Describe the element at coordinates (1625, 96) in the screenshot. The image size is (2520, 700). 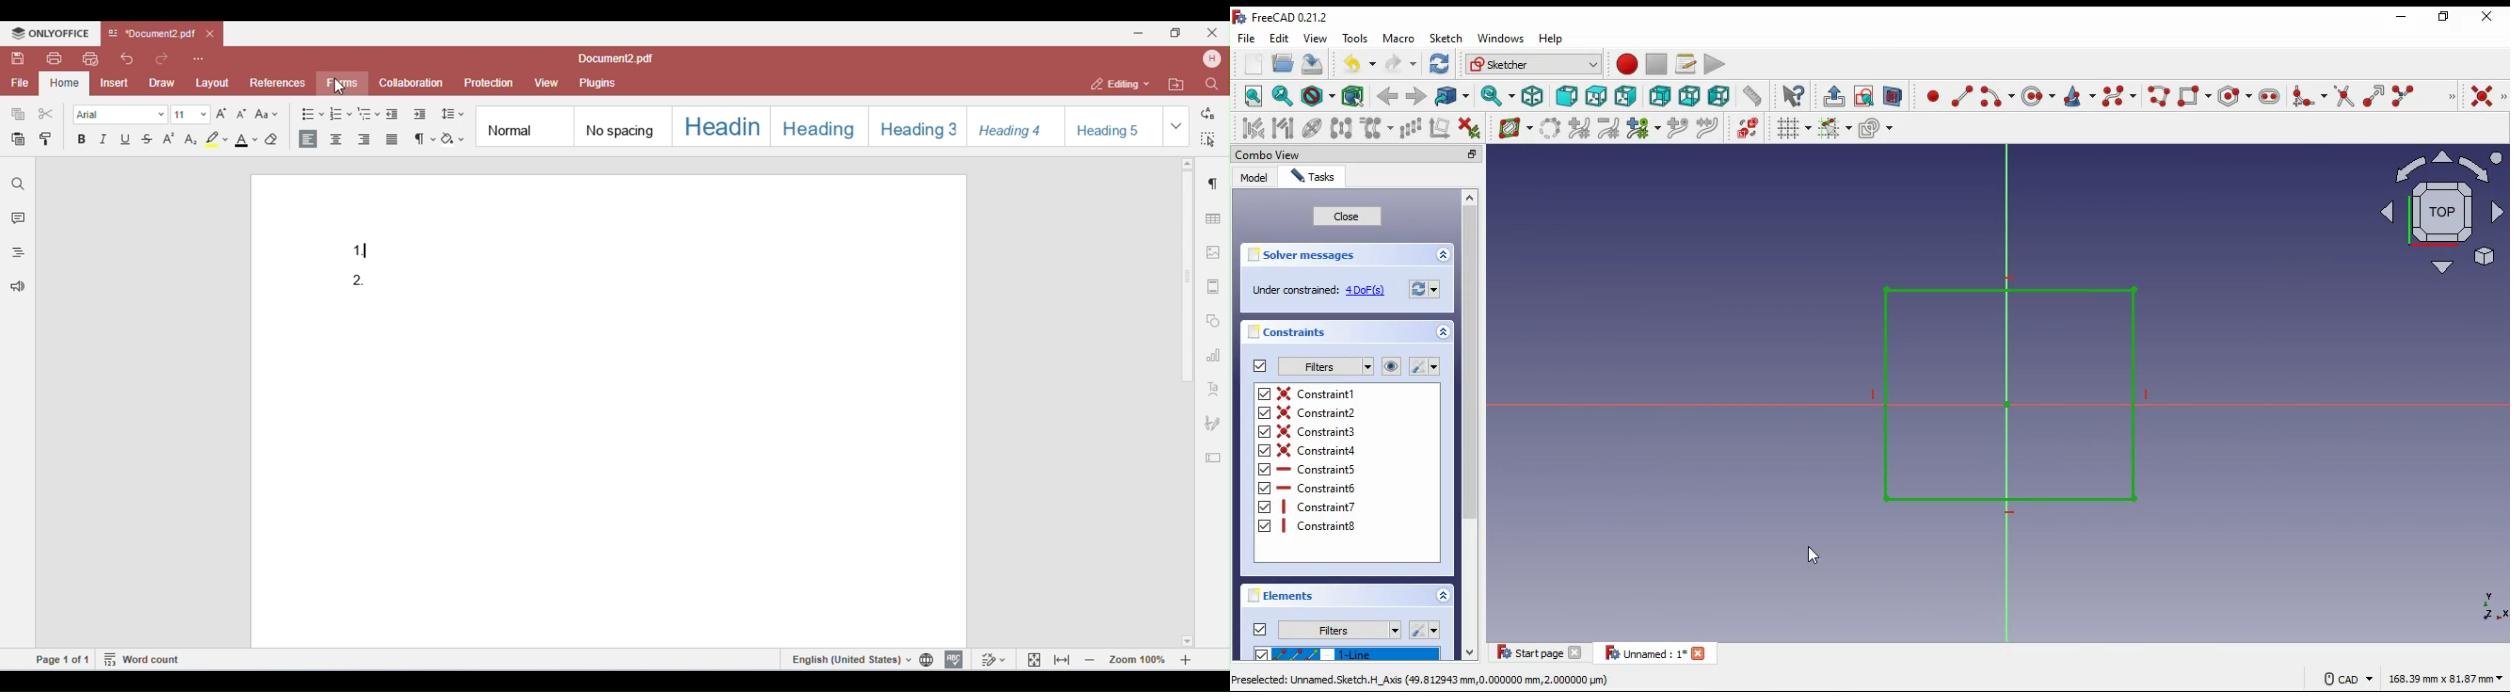
I see `right` at that location.